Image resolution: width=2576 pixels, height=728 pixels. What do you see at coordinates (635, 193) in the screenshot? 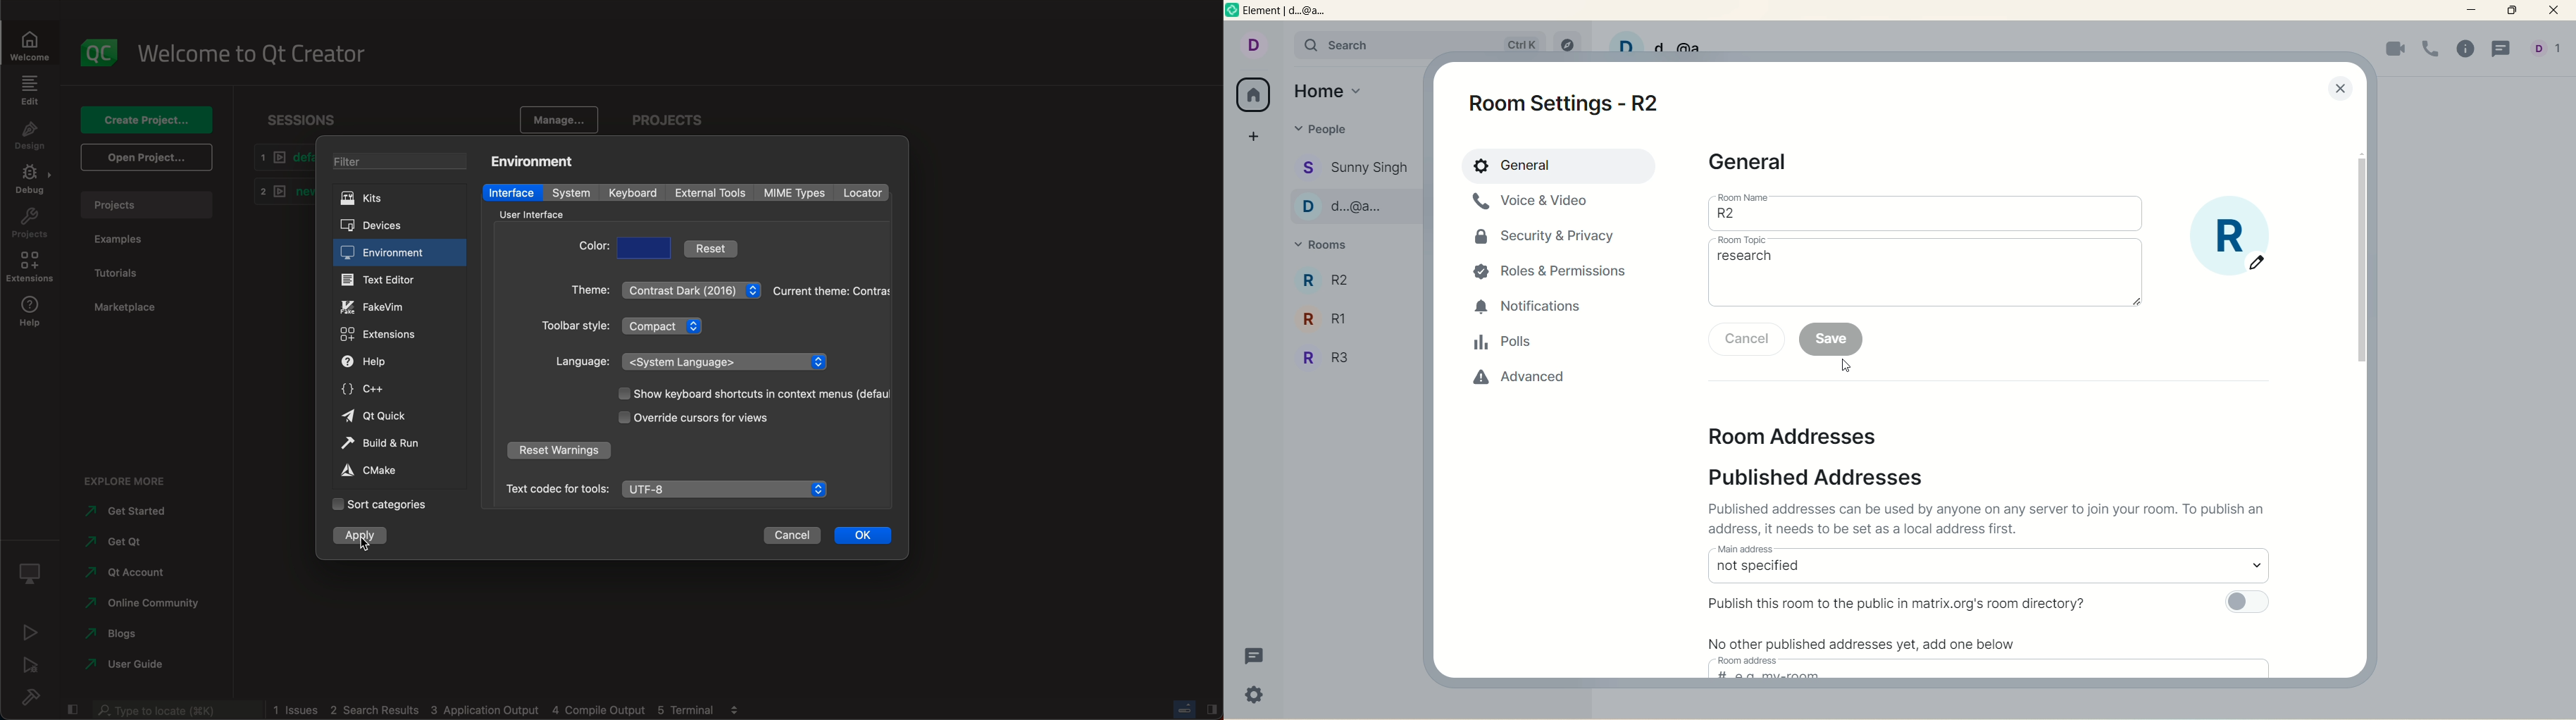
I see `keyboard` at bounding box center [635, 193].